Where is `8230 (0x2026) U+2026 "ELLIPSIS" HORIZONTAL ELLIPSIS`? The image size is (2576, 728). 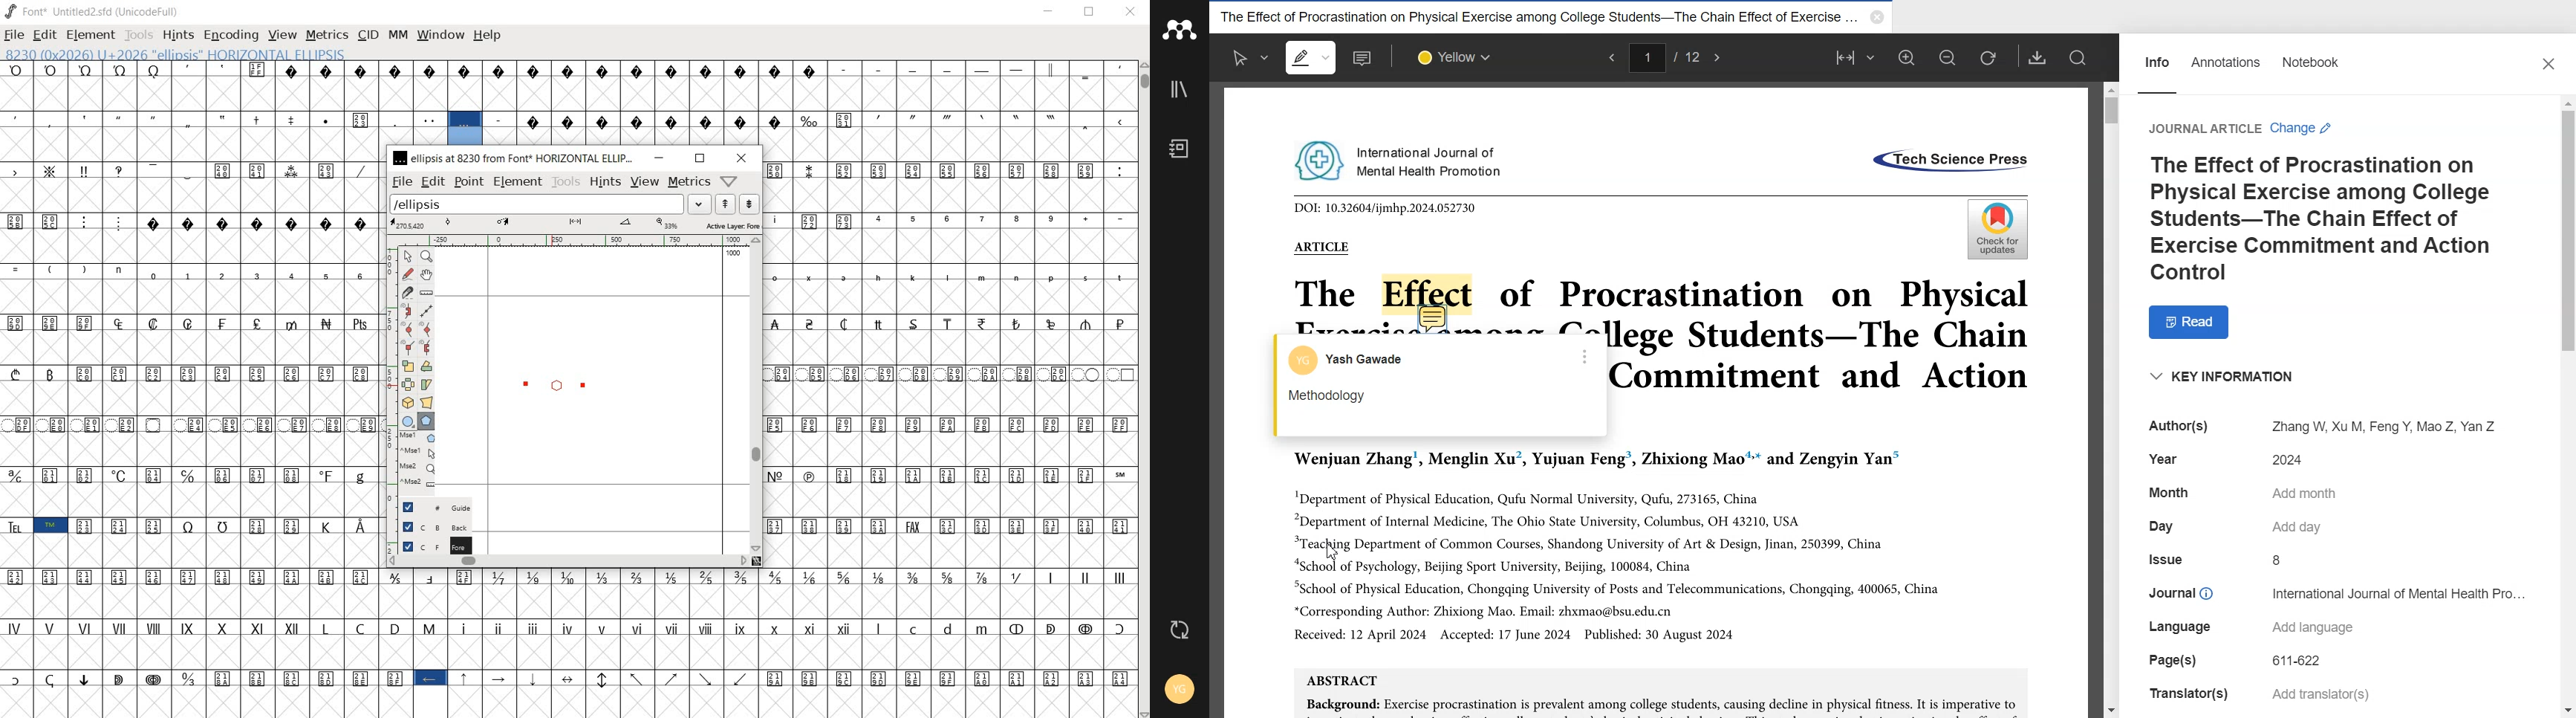
8230 (0x2026) U+2026 "ELLIPSIS" HORIZONTAL ELLIPSIS is located at coordinates (465, 129).